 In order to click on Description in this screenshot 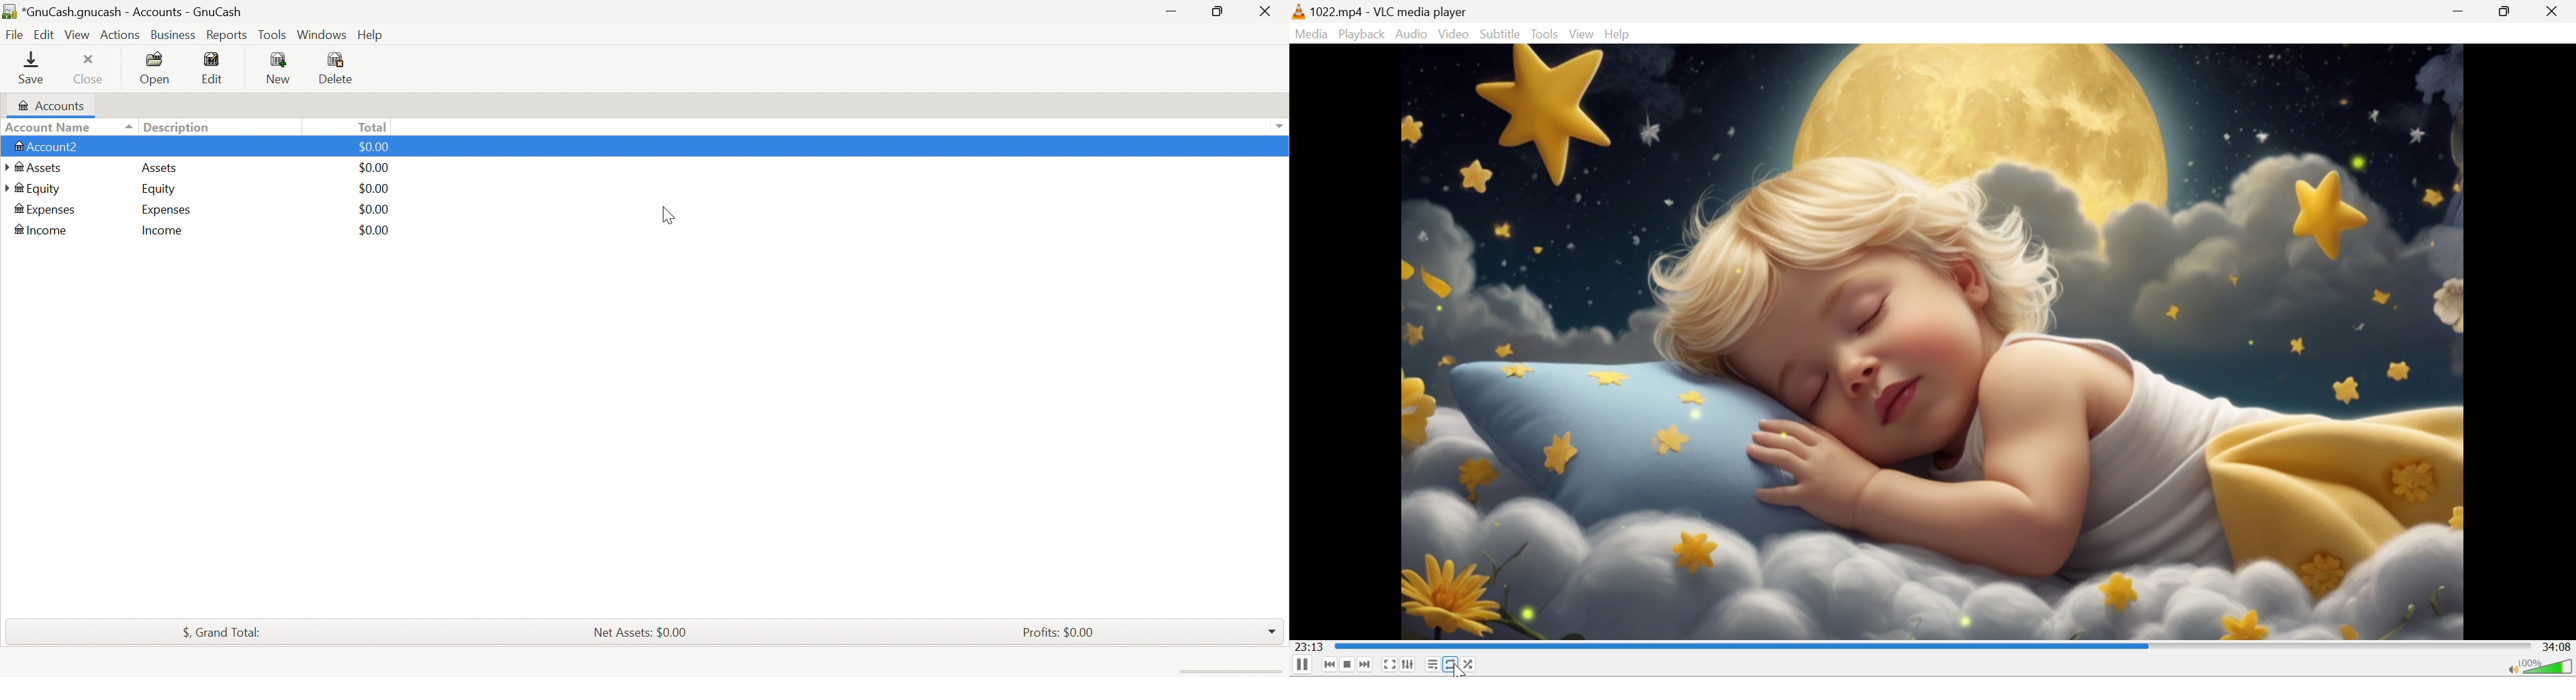, I will do `click(177, 127)`.